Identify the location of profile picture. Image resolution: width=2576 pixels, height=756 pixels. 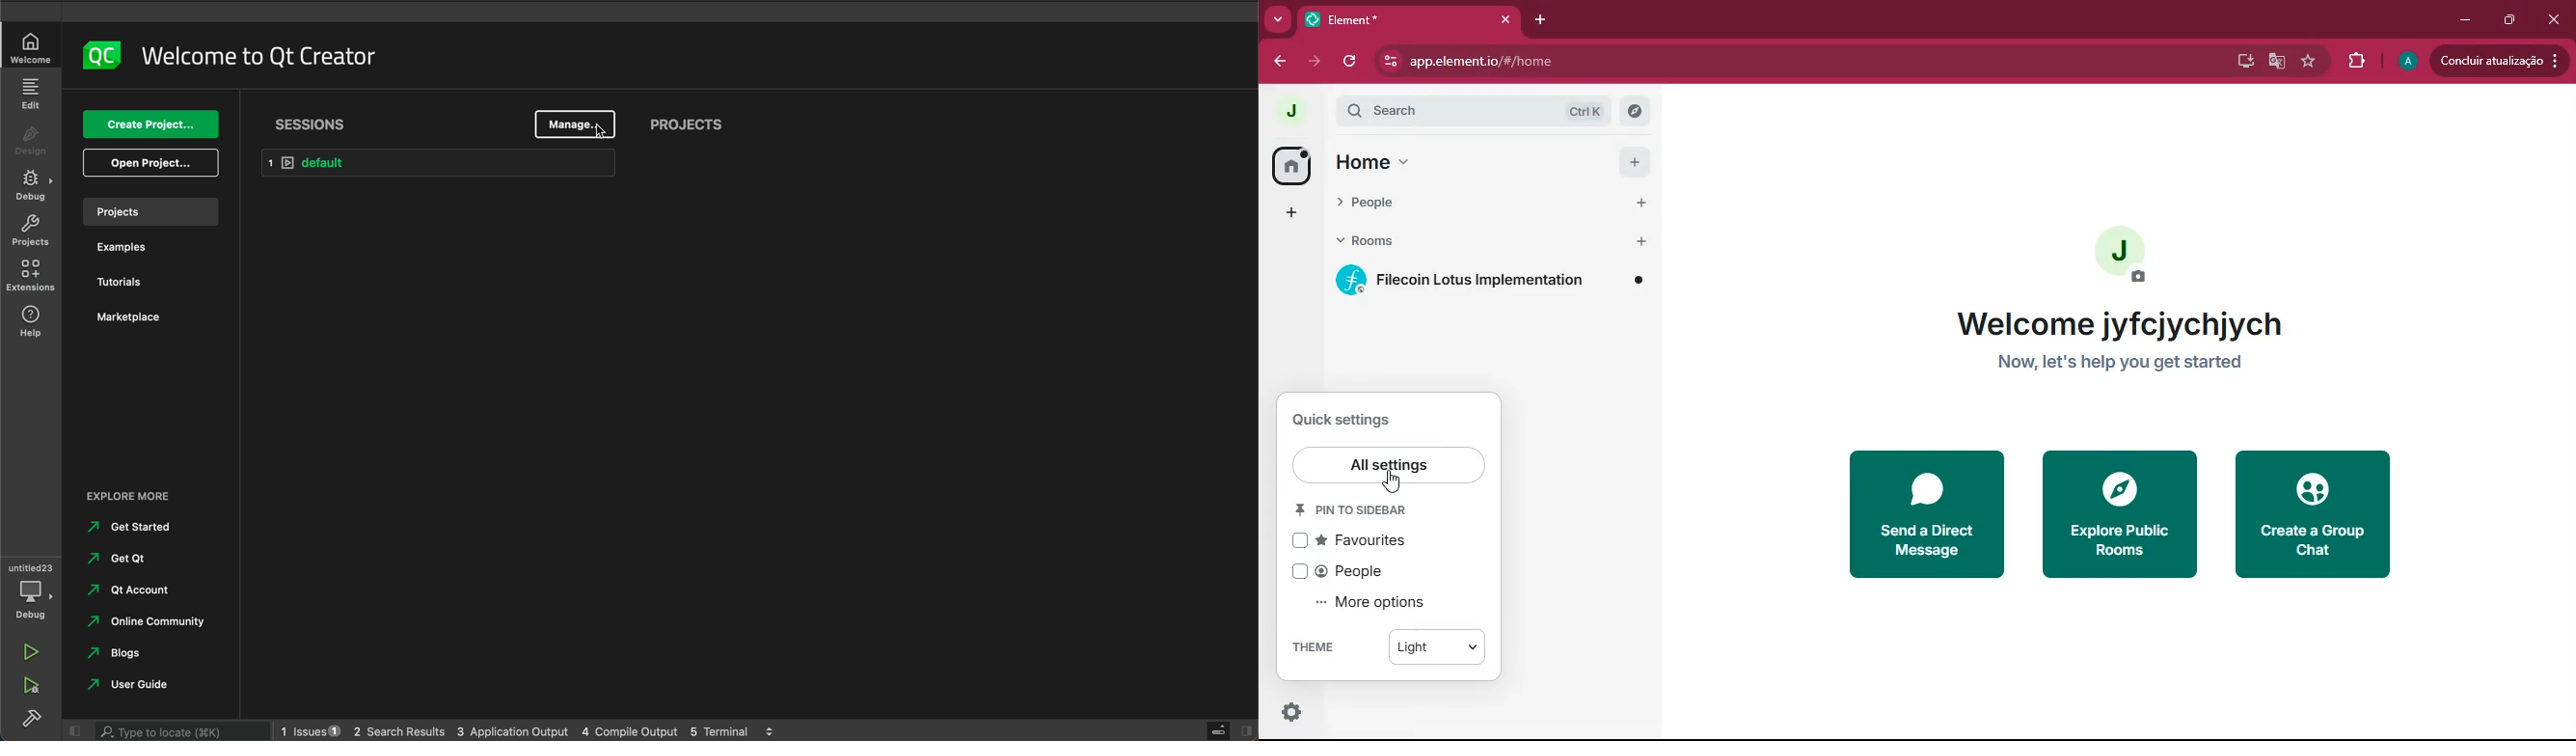
(2407, 63).